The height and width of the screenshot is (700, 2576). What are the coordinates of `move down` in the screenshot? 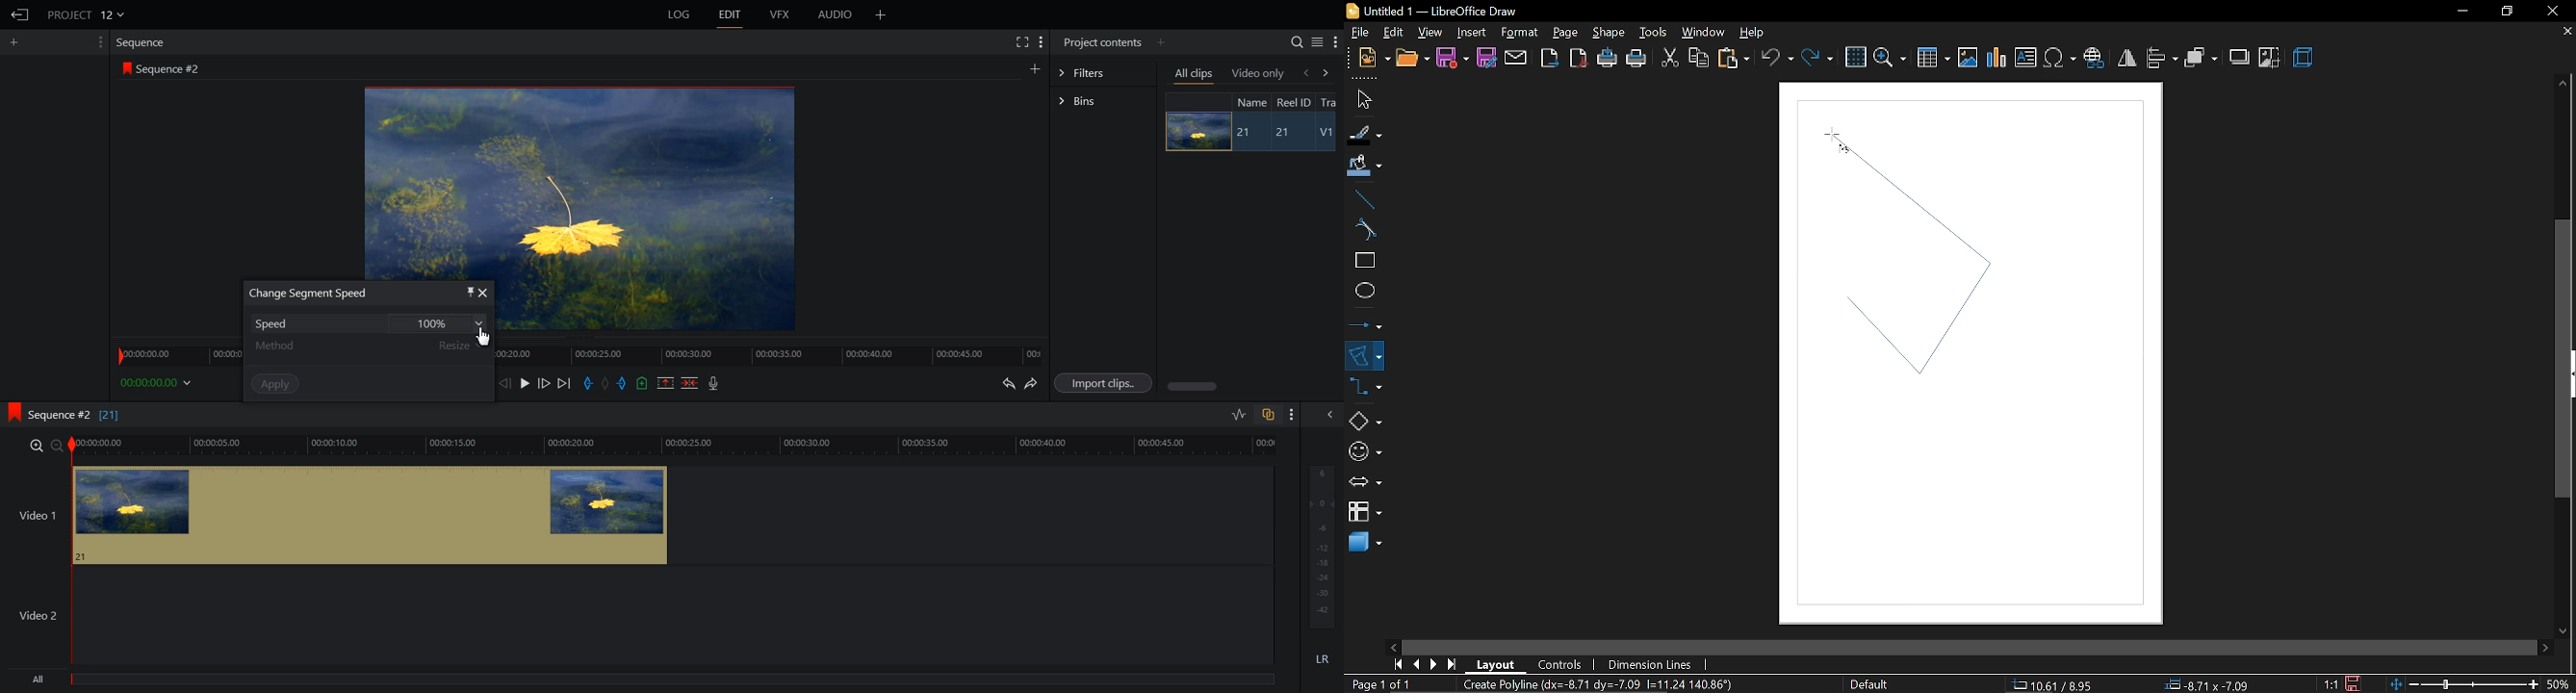 It's located at (2564, 629).